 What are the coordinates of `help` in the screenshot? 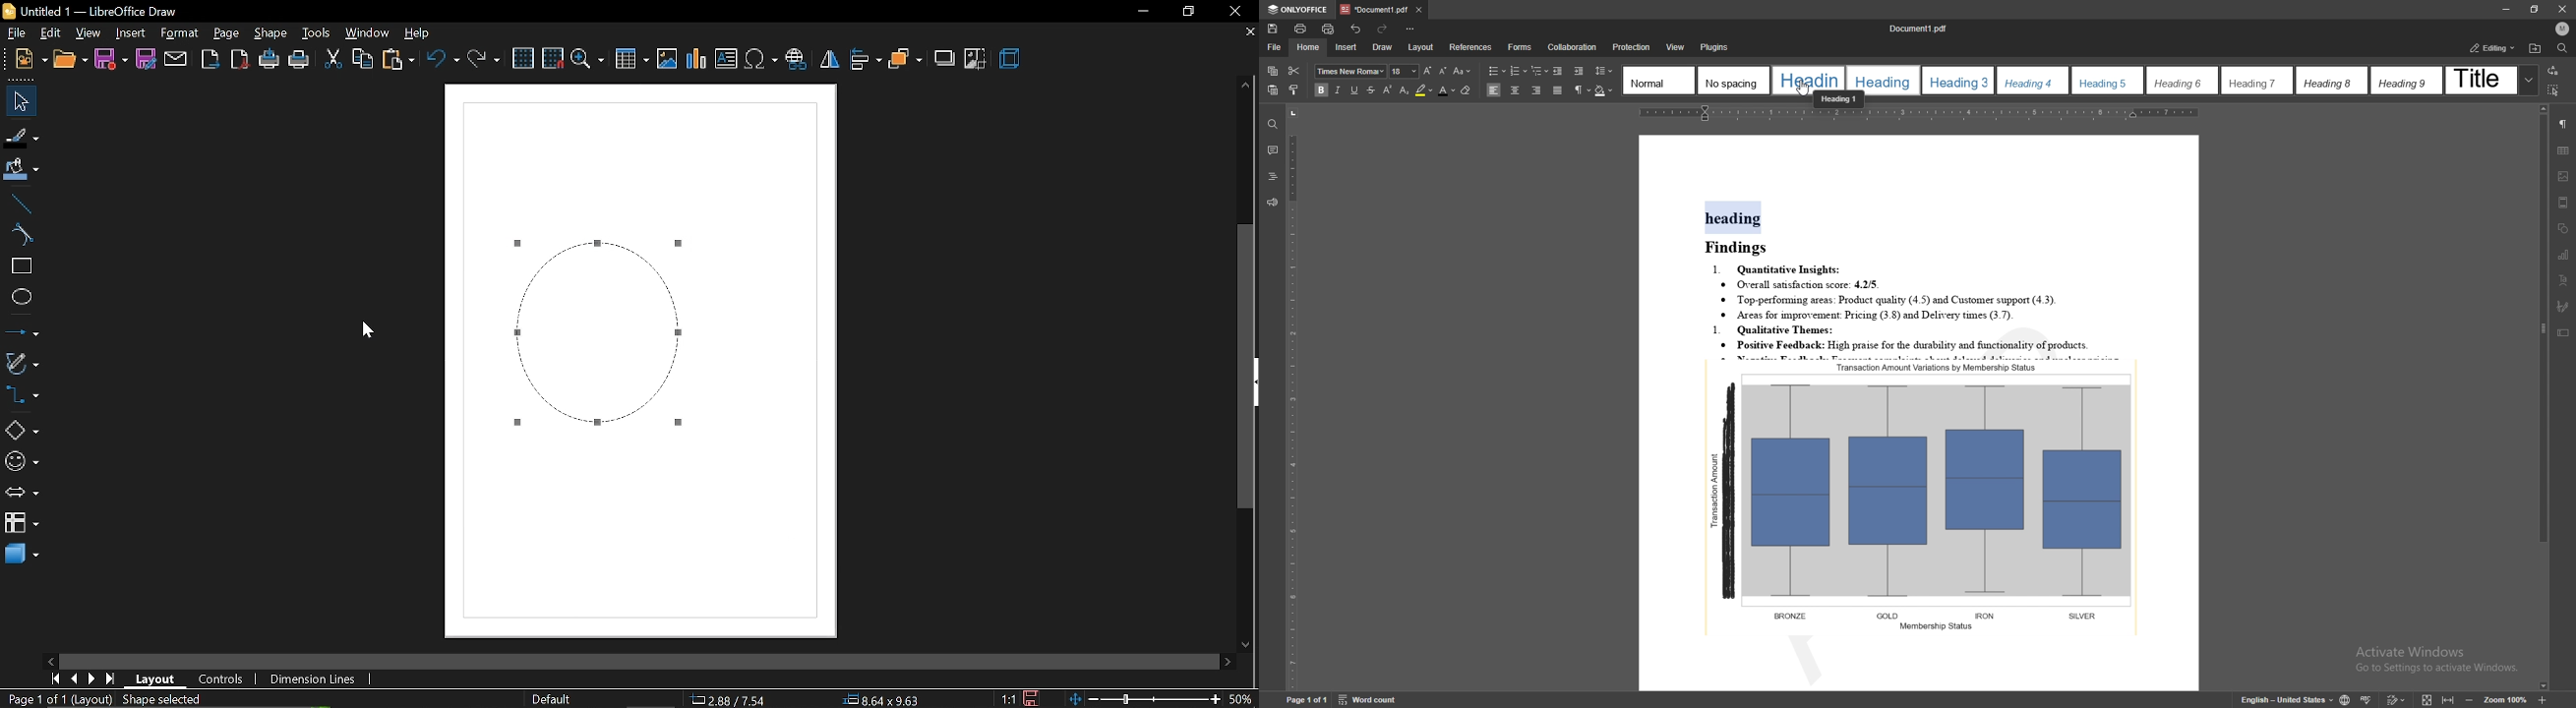 It's located at (417, 31).